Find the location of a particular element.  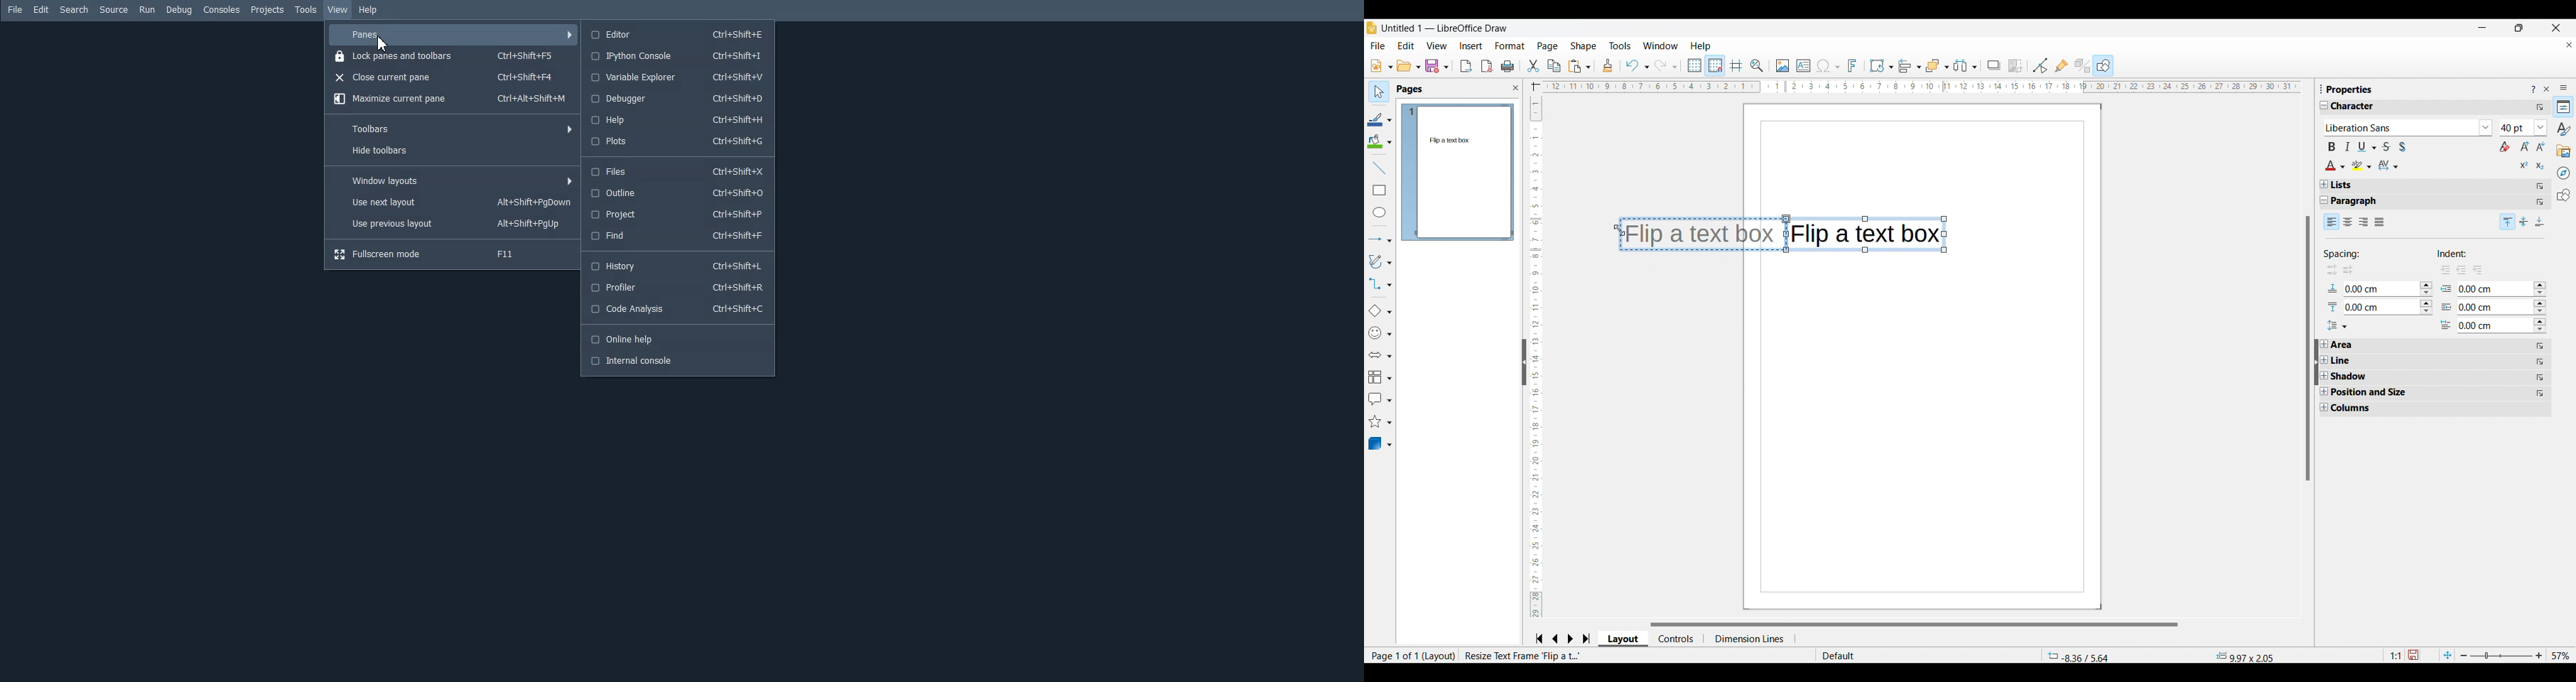

Clone formatting is located at coordinates (1607, 65).